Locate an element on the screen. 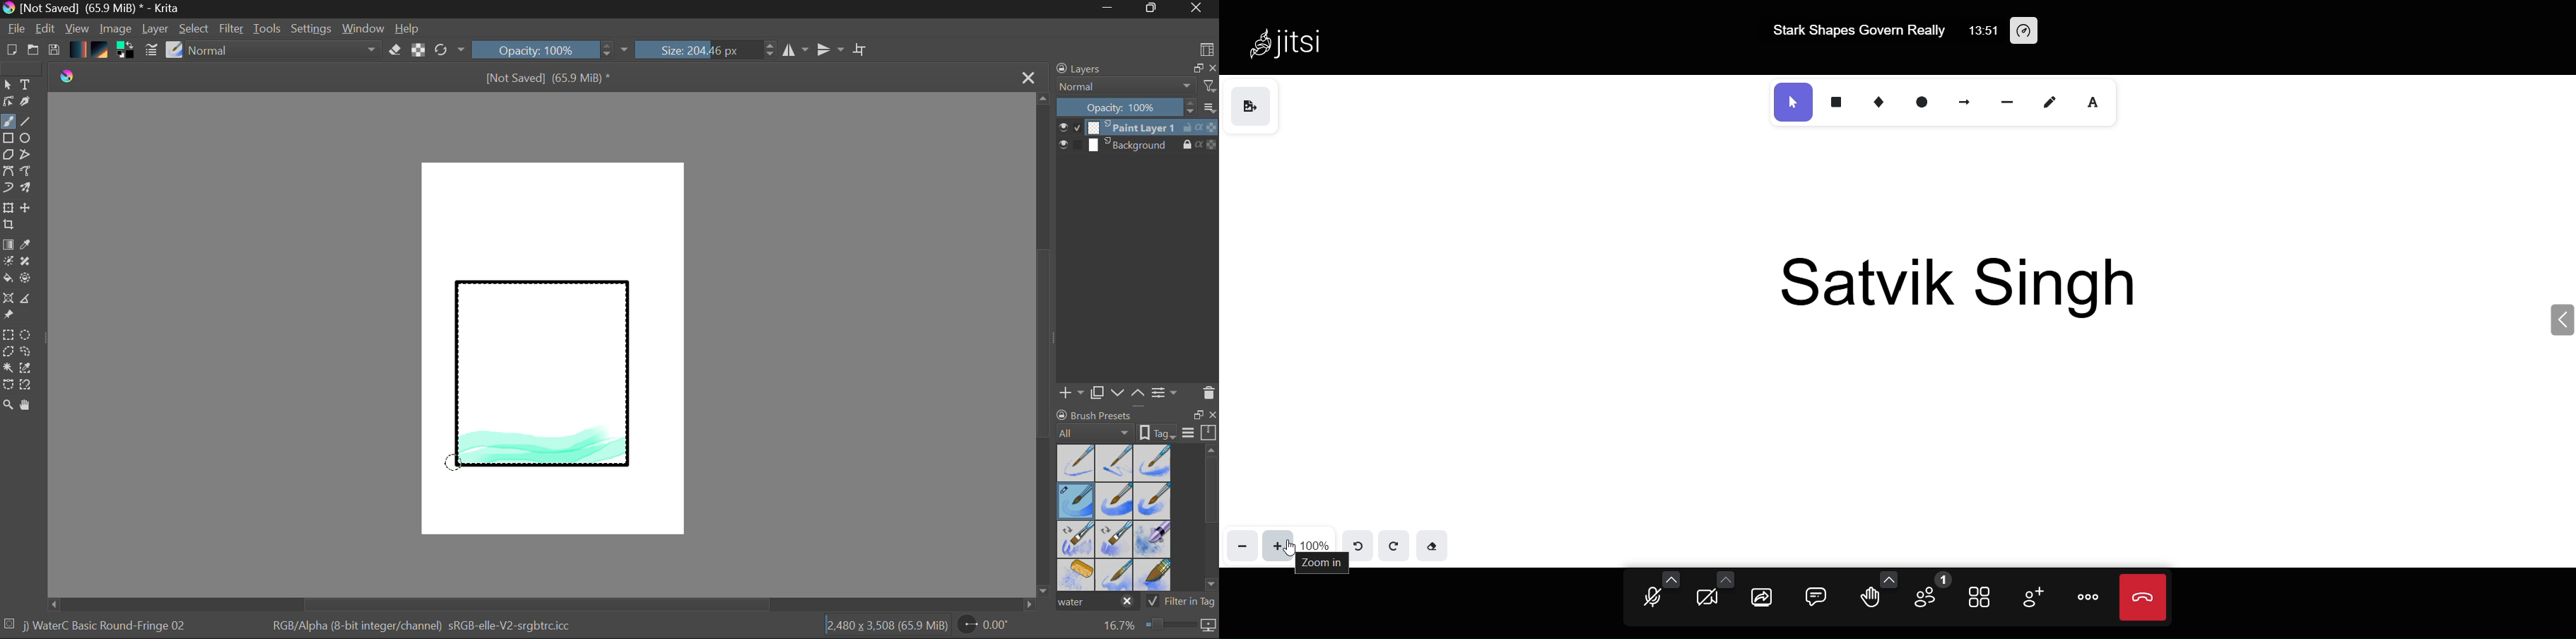  Move Layer is located at coordinates (27, 208).